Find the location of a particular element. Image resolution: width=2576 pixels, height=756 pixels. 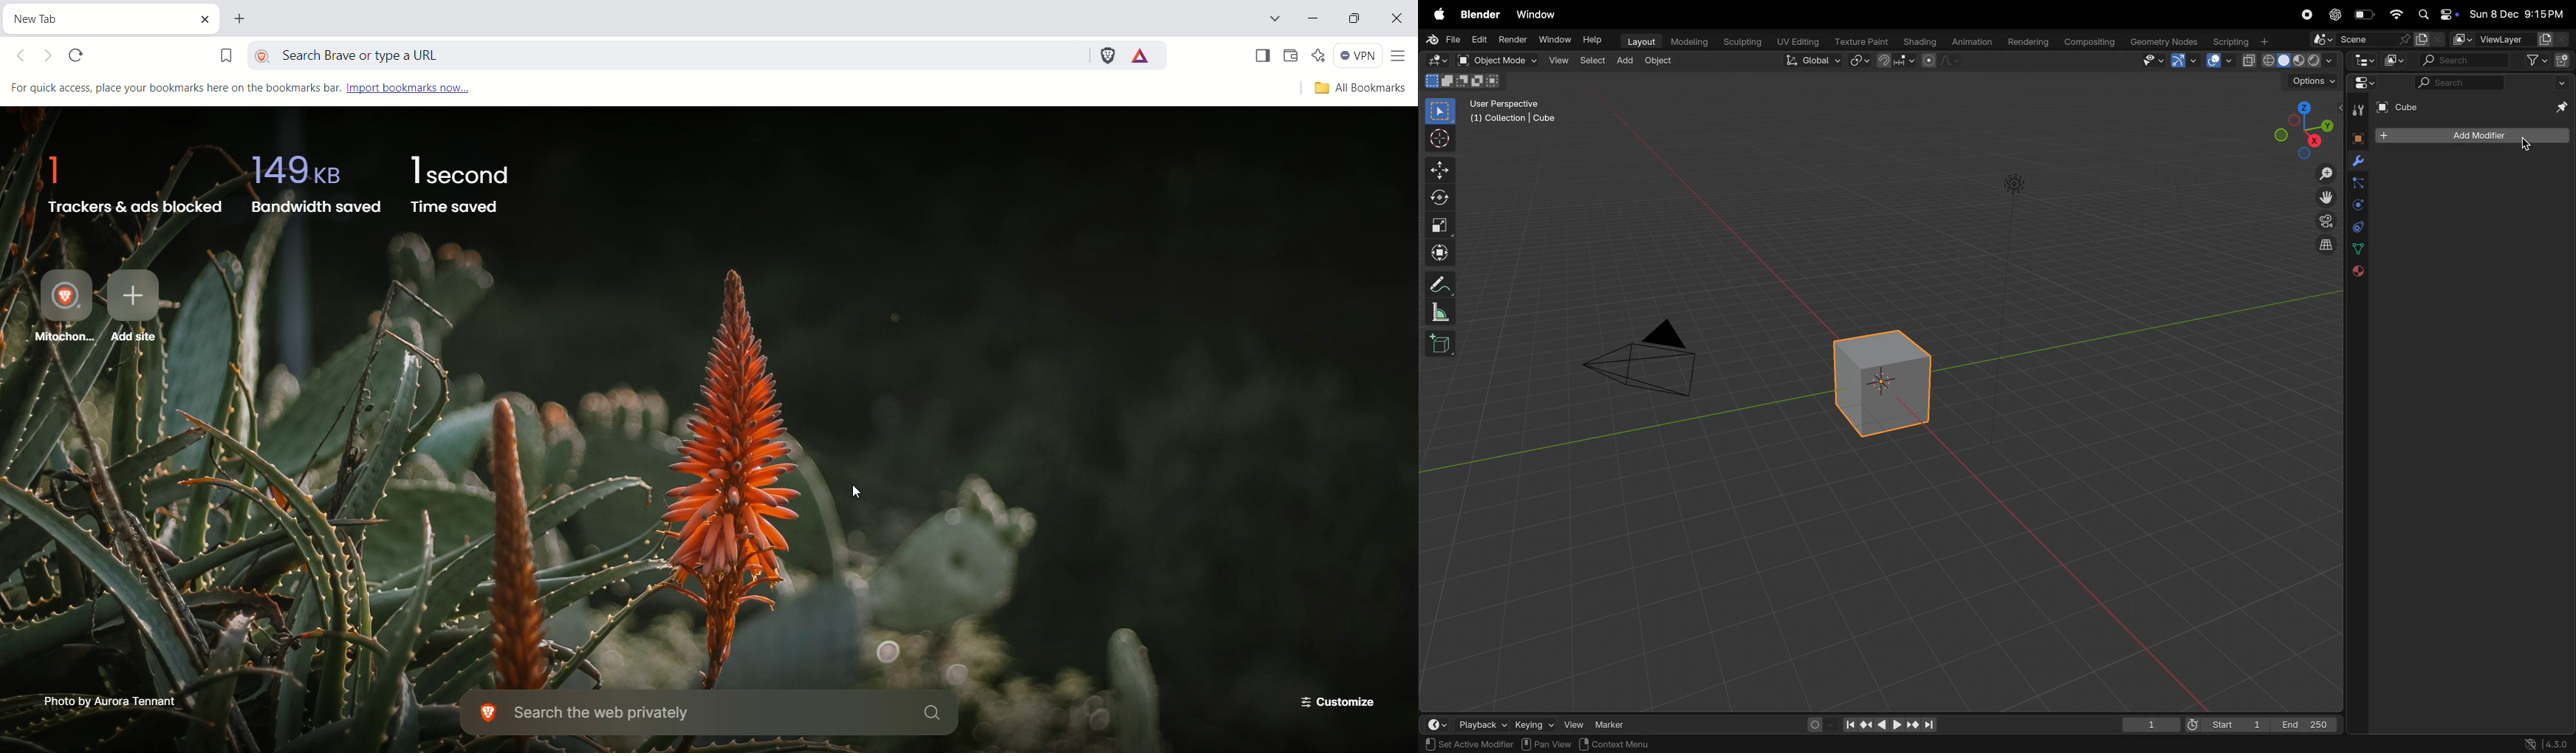

tool is located at coordinates (2356, 111).